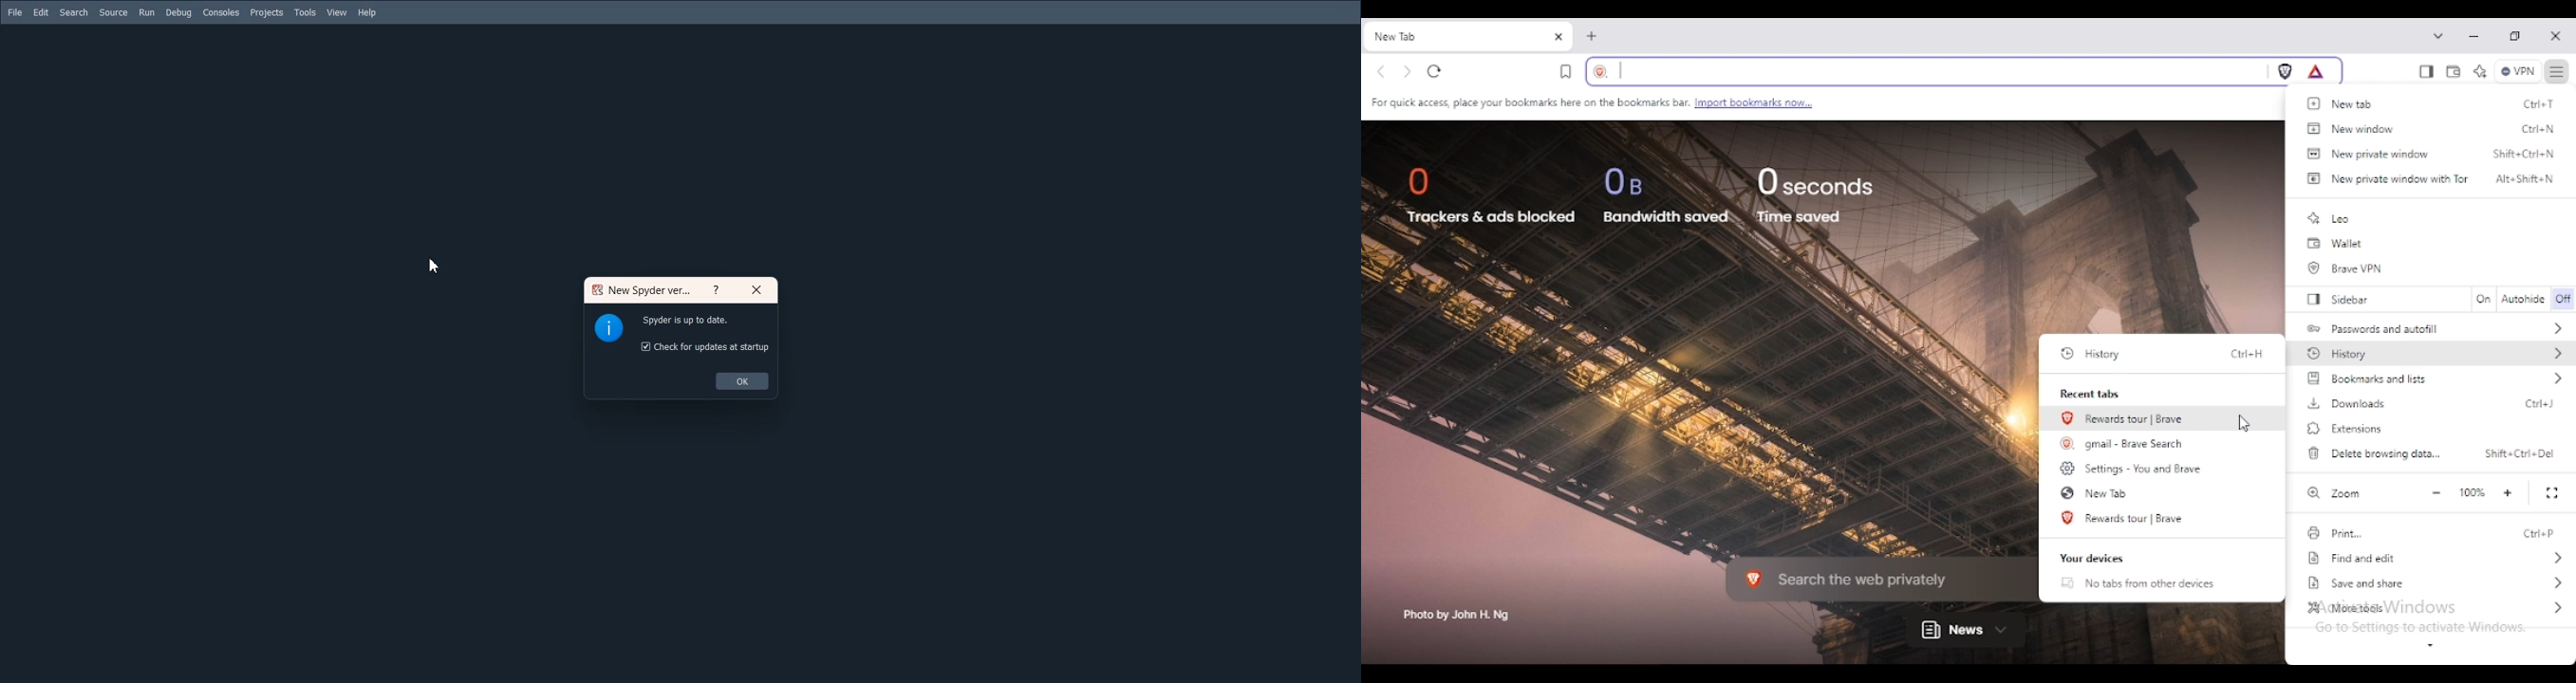 This screenshot has width=2576, height=700. I want to click on gmail - brave search, so click(2124, 442).